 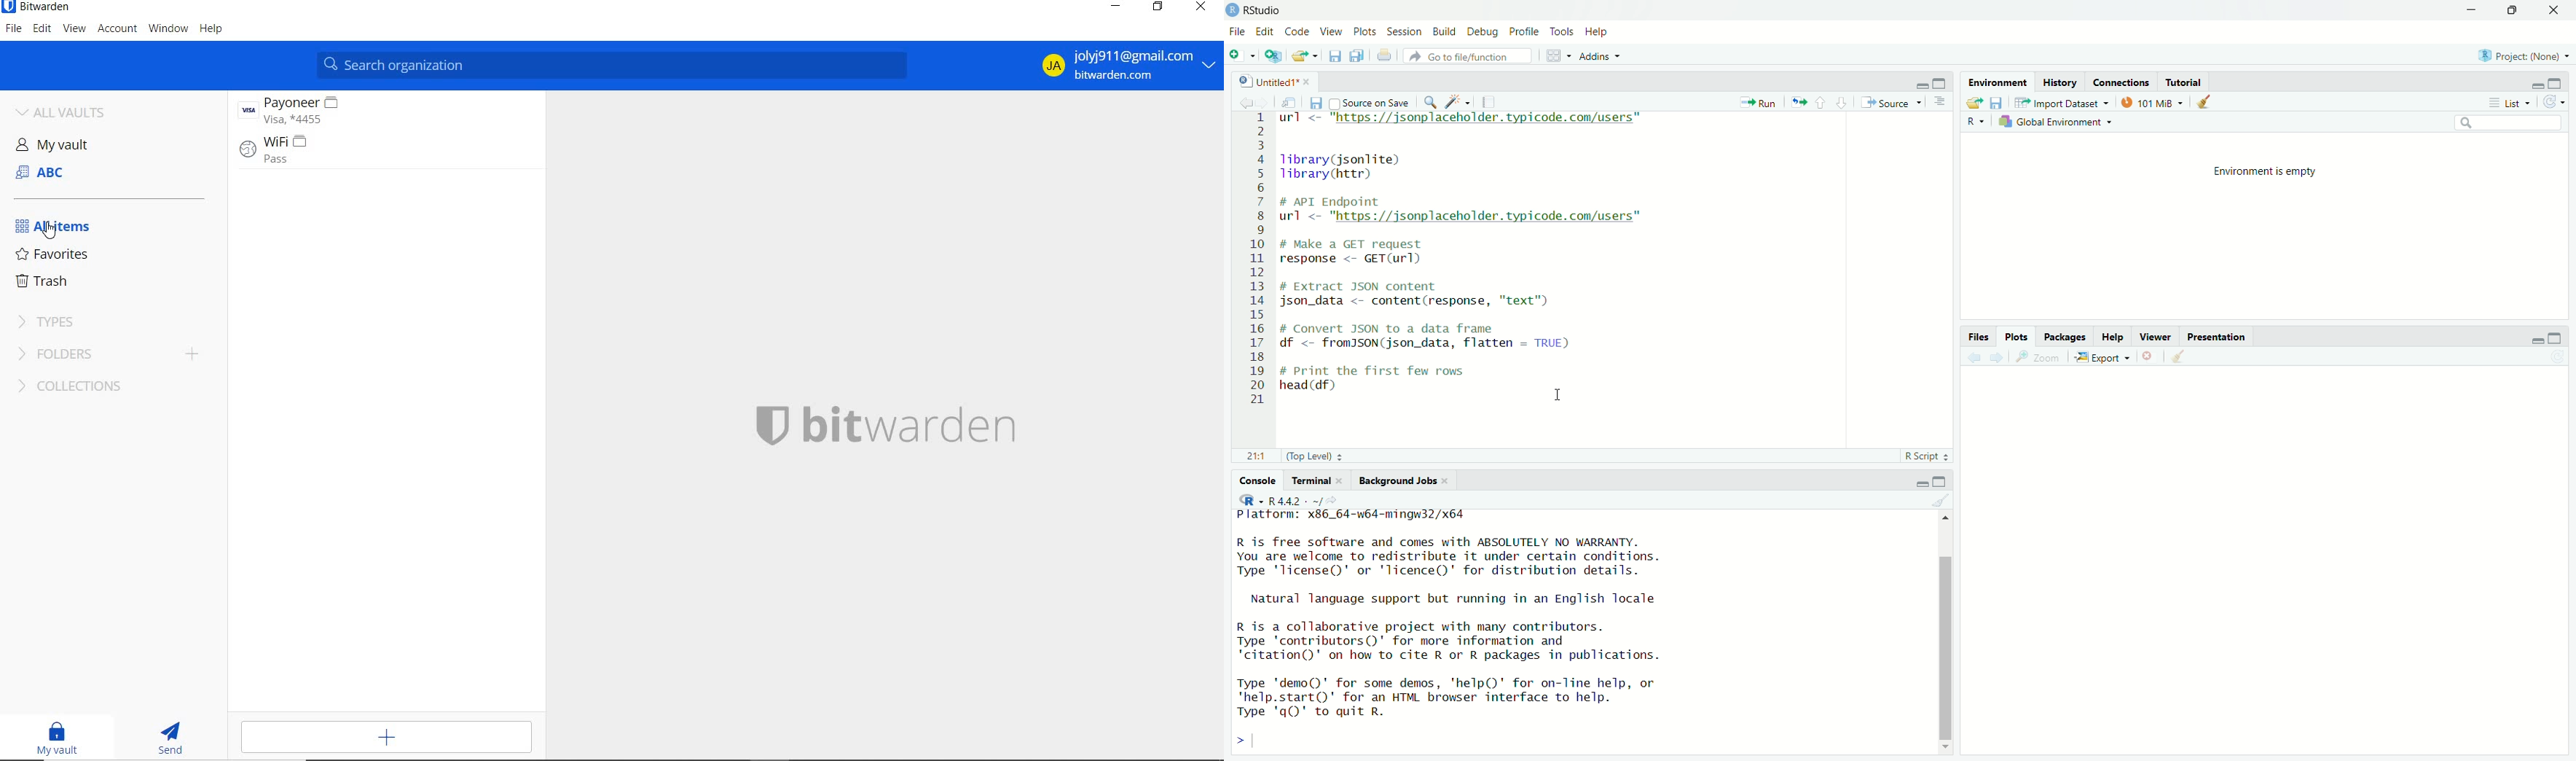 I want to click on Maximize, so click(x=2556, y=83).